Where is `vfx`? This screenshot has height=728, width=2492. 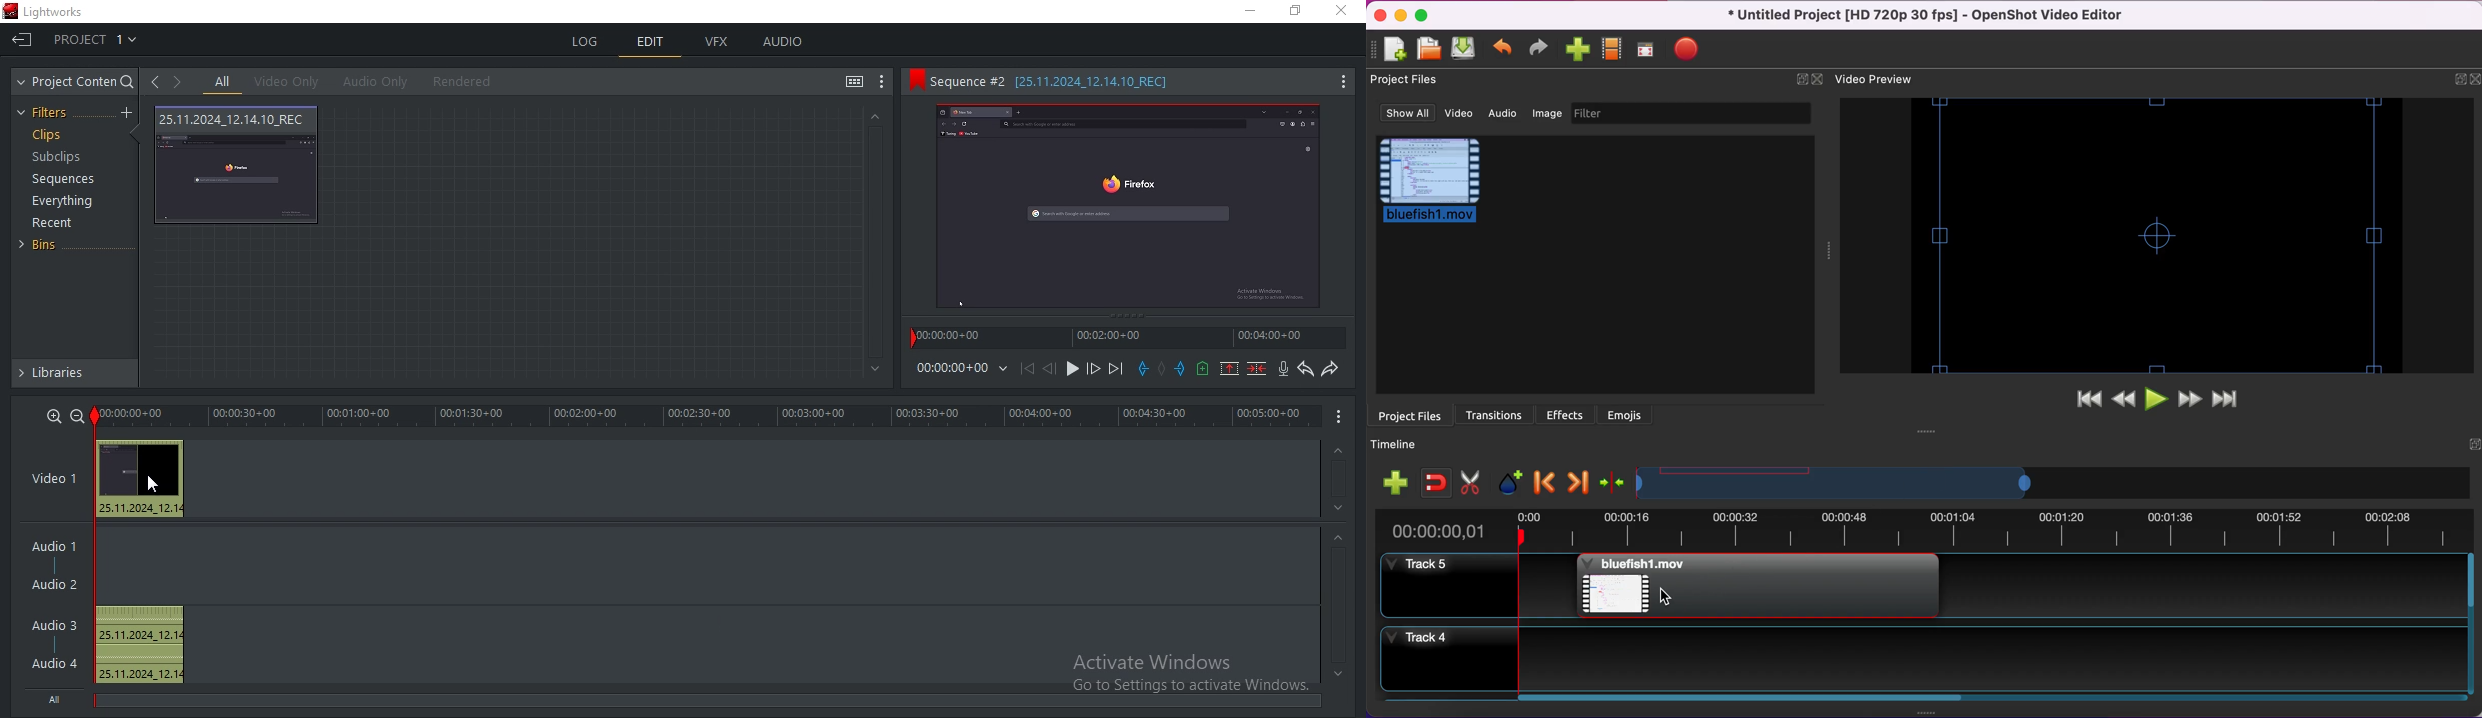 vfx is located at coordinates (721, 43).